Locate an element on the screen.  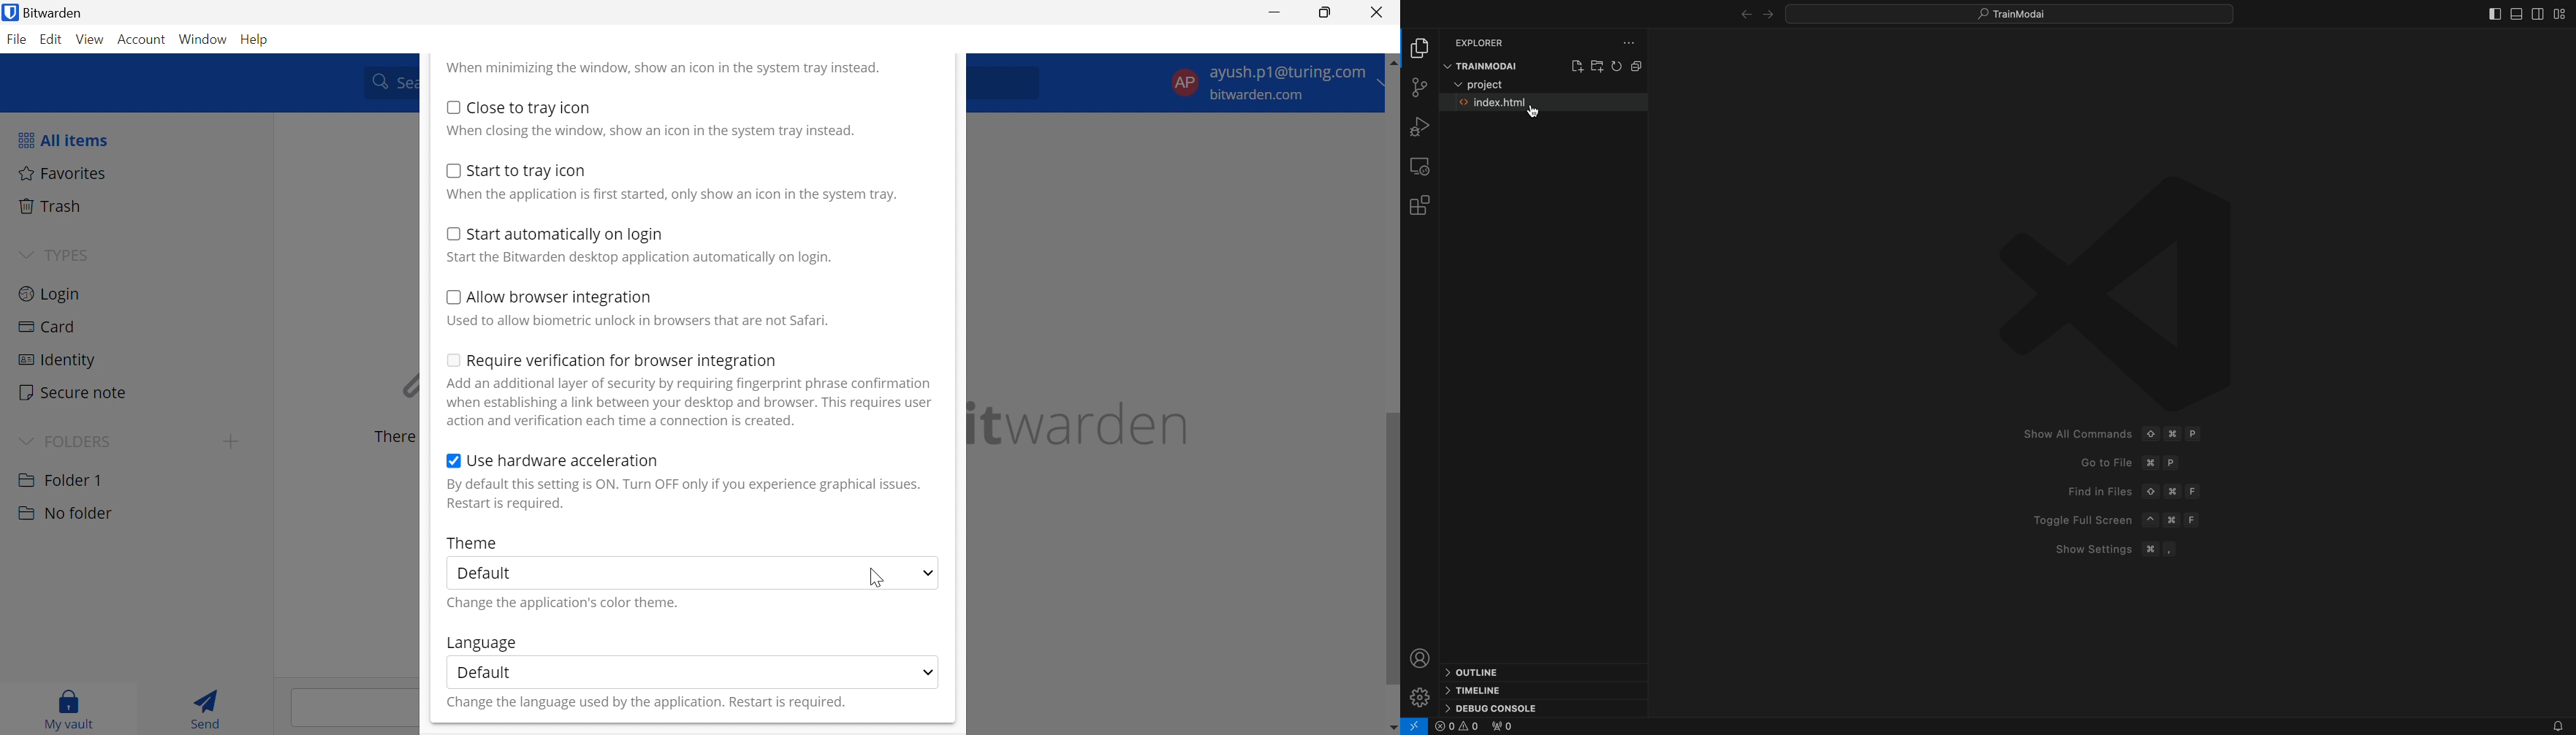
Theme is located at coordinates (473, 542).